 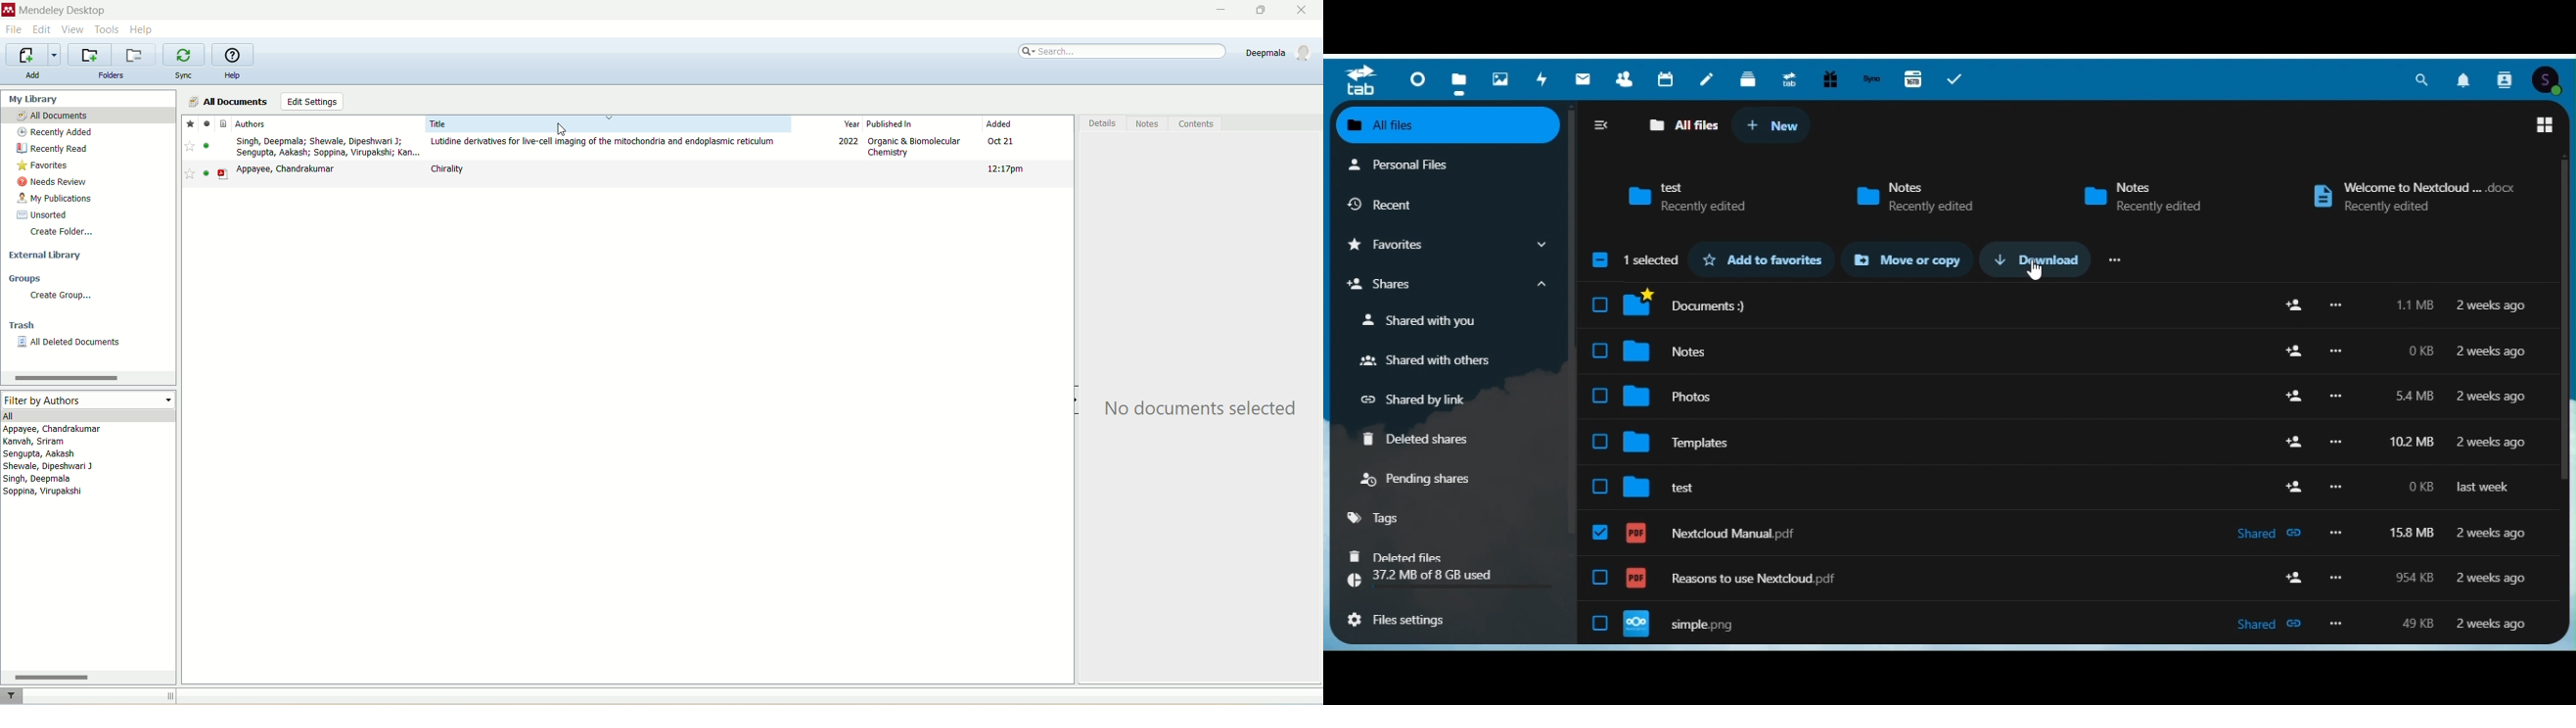 What do you see at coordinates (2067, 400) in the screenshot?
I see `pictures` at bounding box center [2067, 400].